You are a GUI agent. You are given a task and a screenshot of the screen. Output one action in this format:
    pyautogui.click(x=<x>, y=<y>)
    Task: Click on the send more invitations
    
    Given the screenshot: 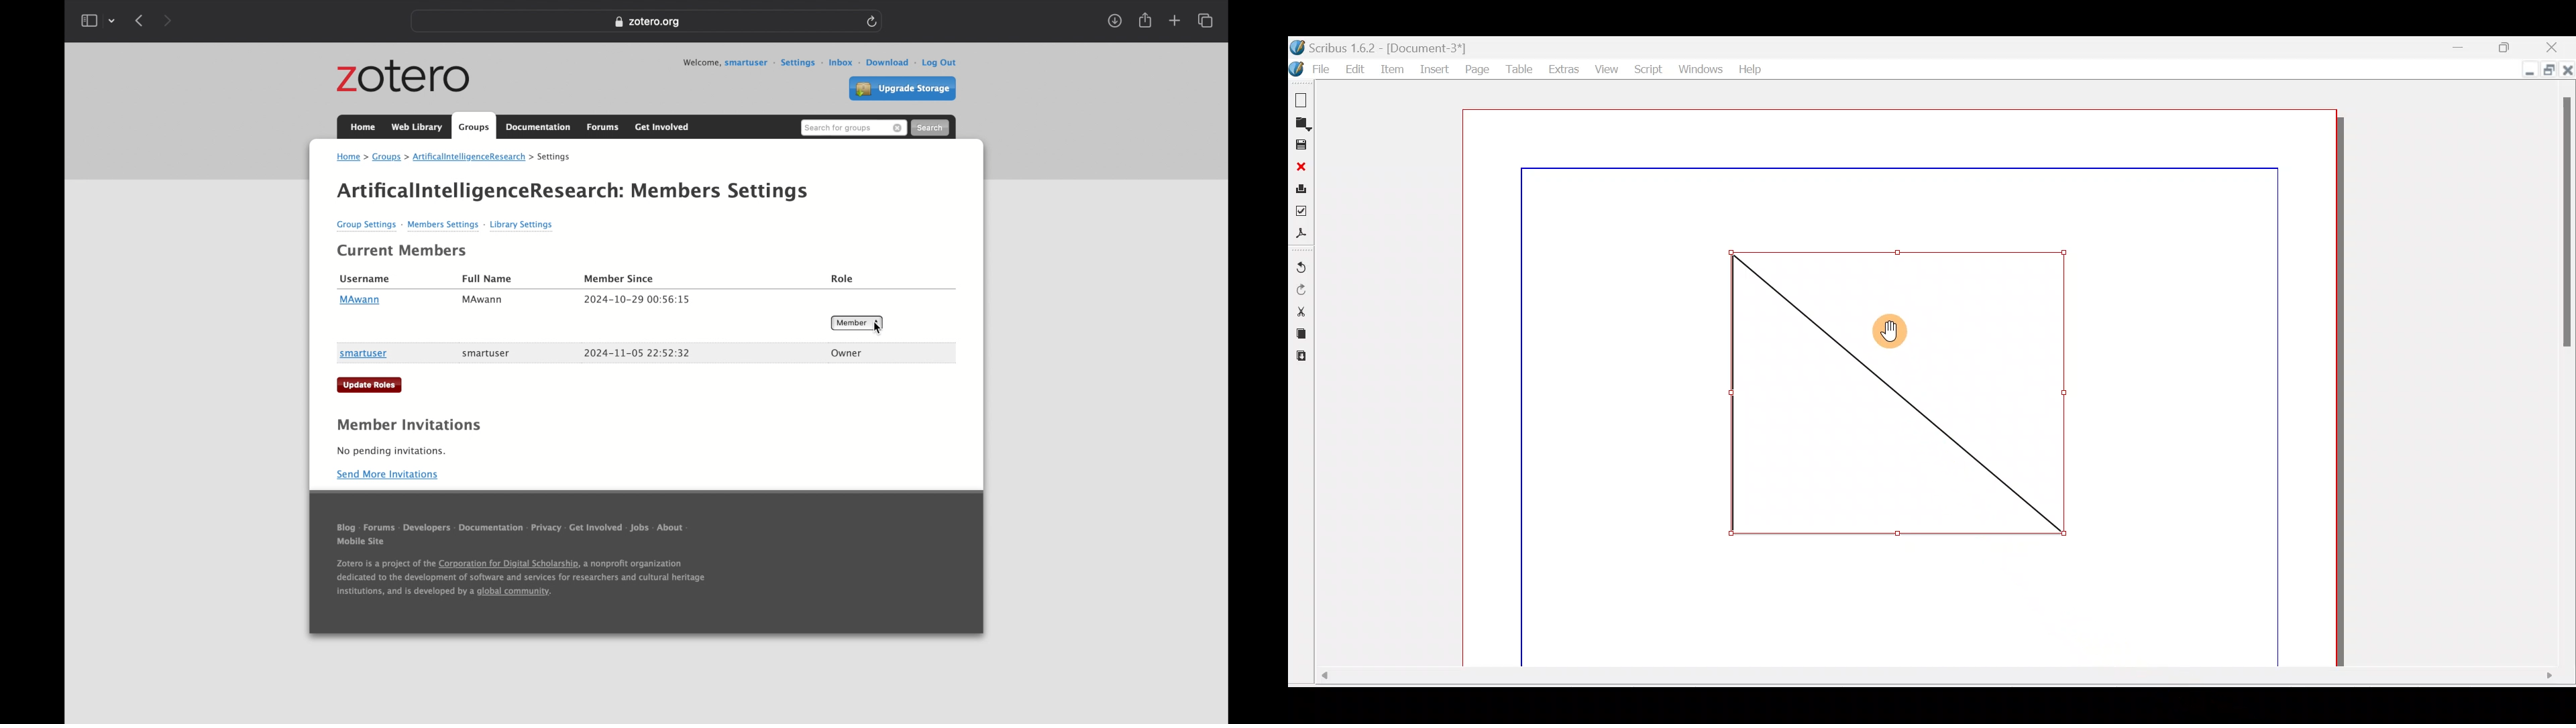 What is the action you would take?
    pyautogui.click(x=388, y=475)
    